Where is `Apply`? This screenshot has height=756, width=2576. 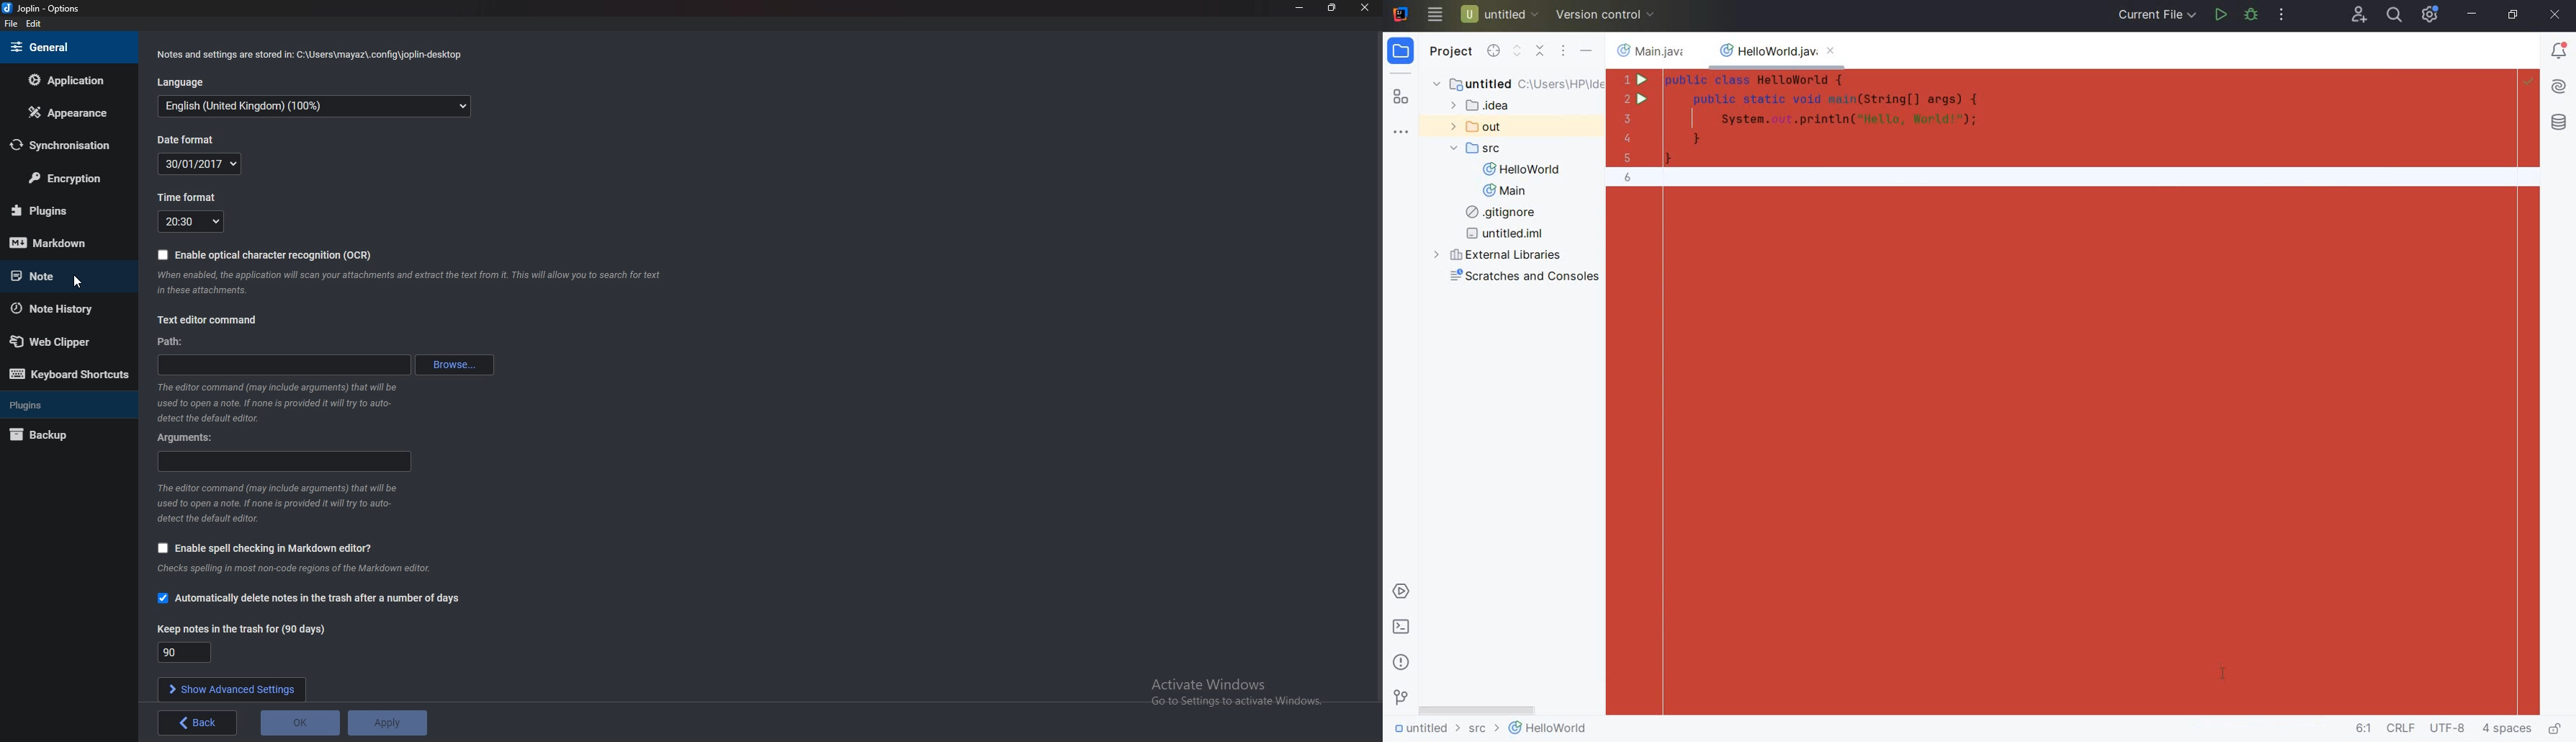 Apply is located at coordinates (387, 724).